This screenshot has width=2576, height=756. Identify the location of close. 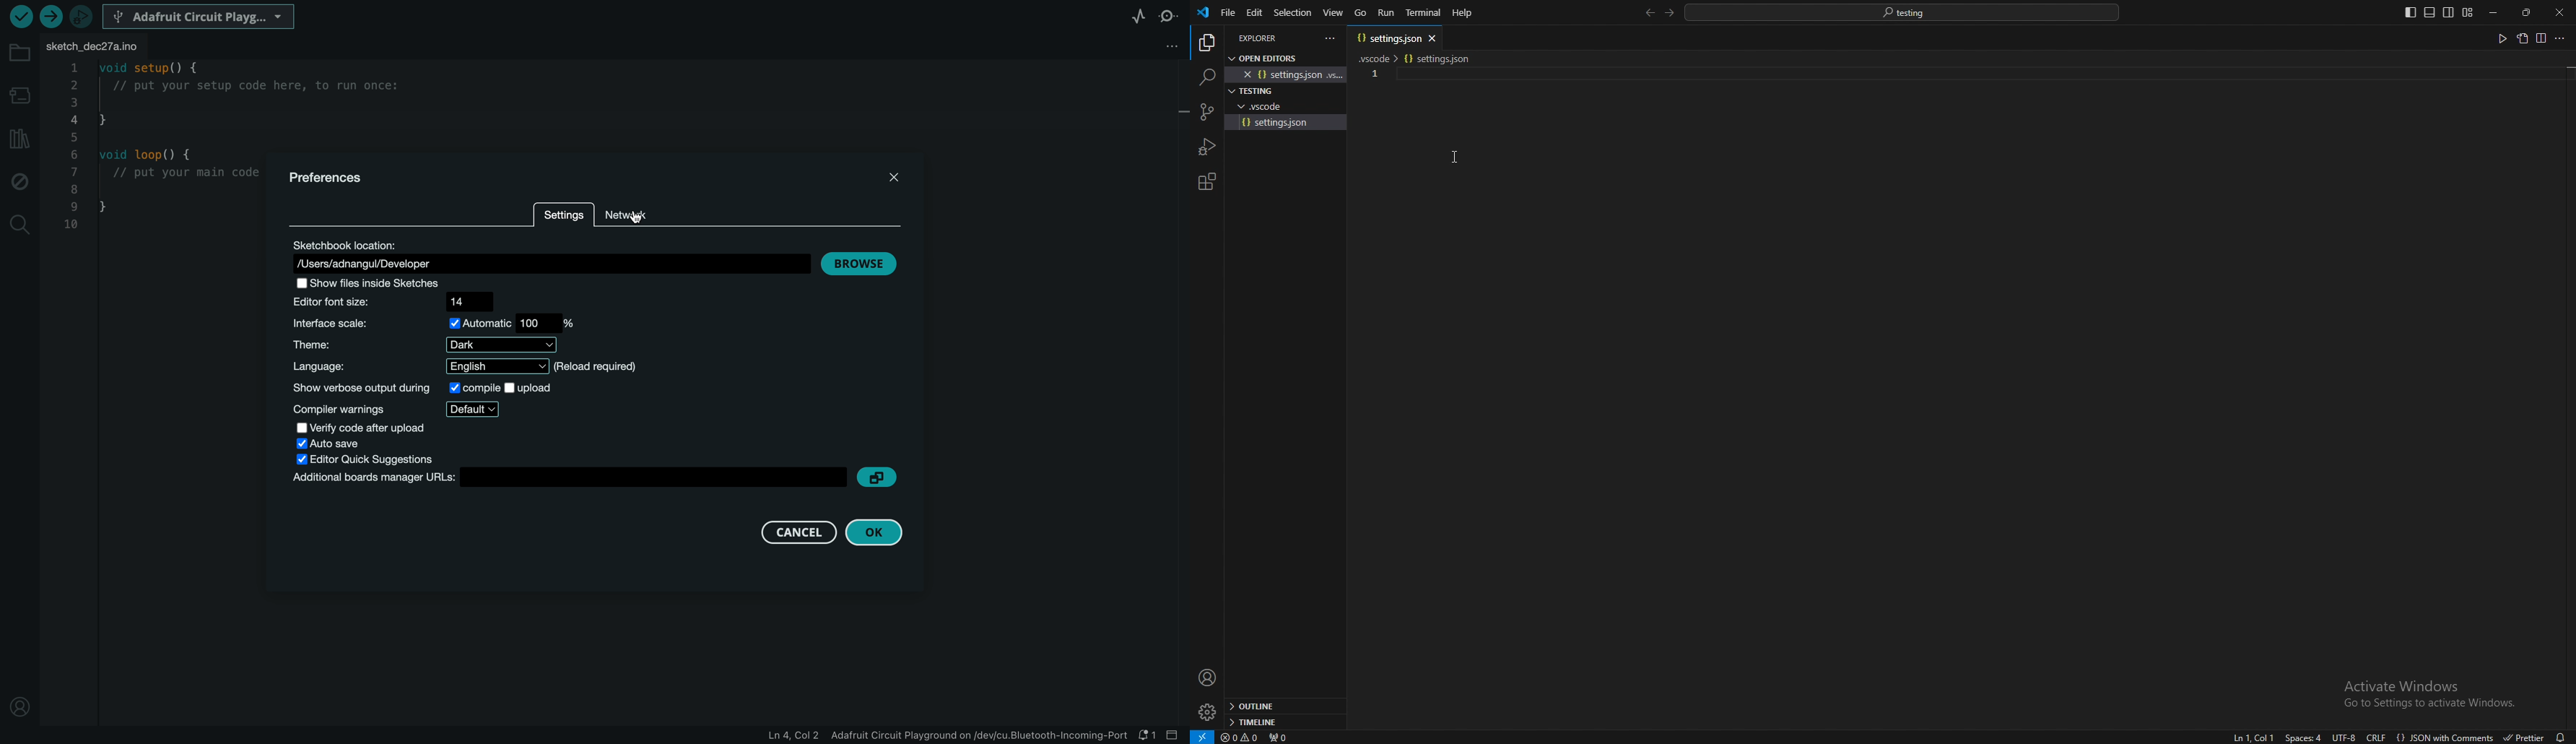
(2559, 12).